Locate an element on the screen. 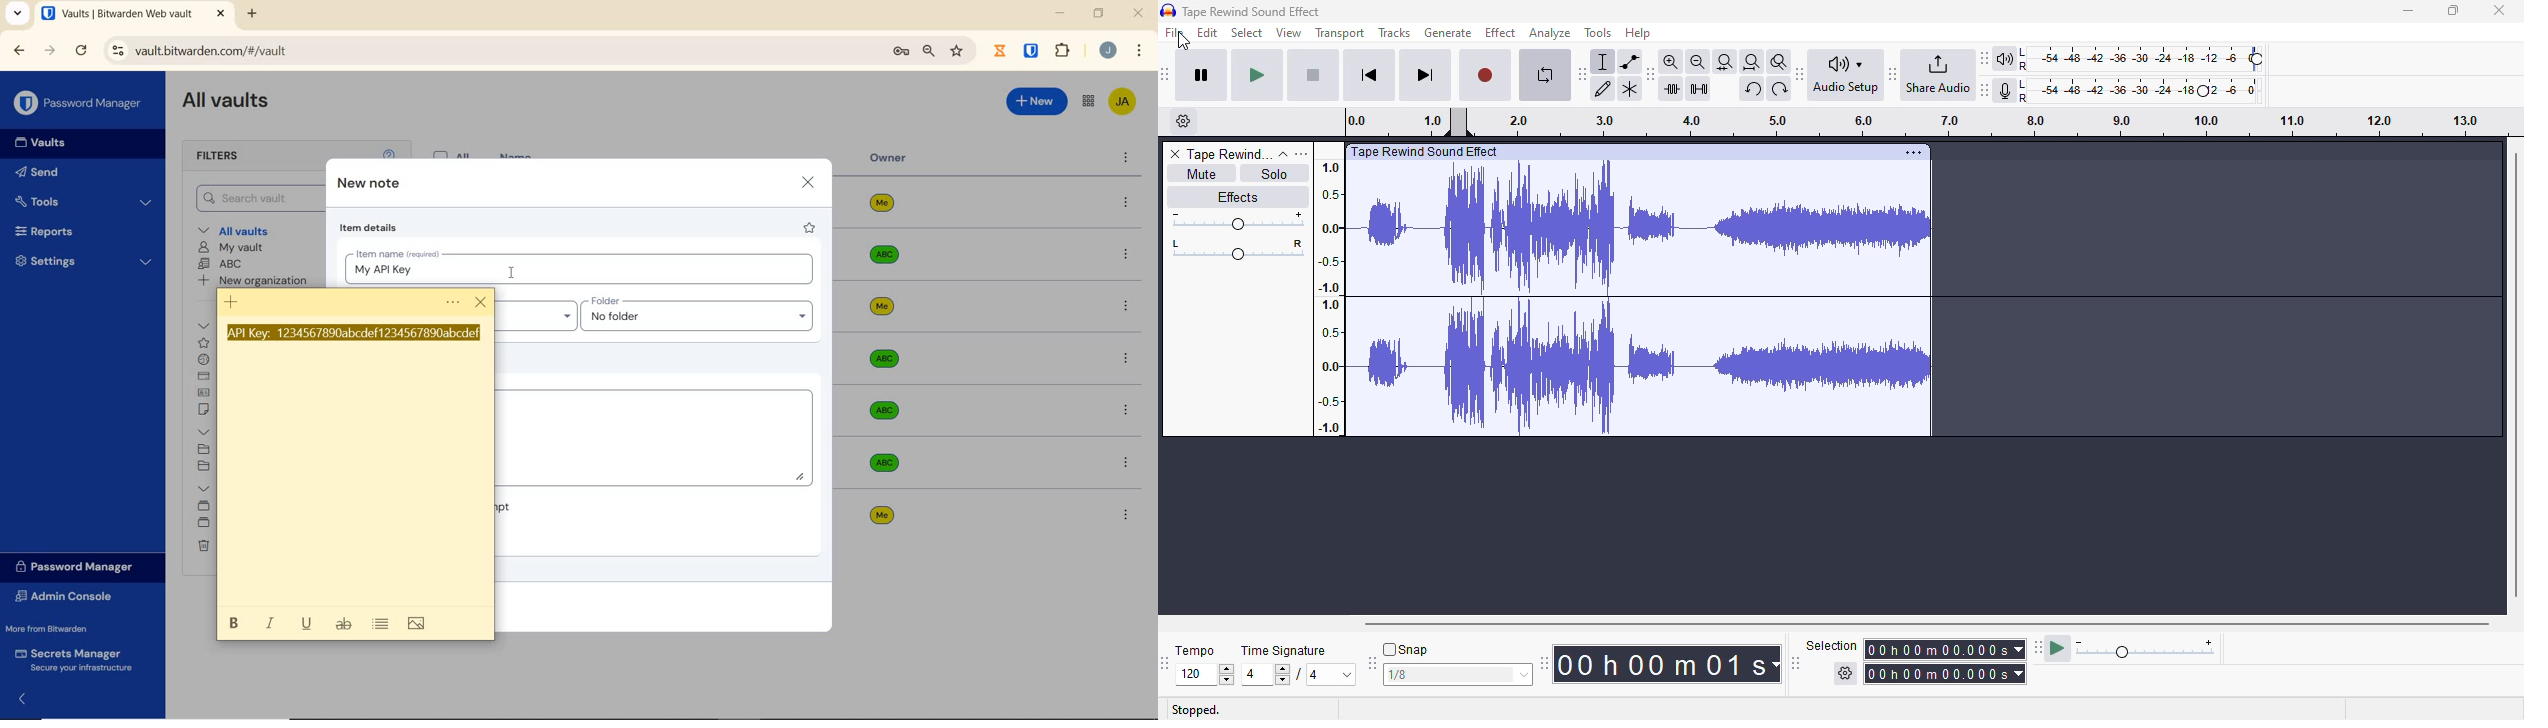 Image resolution: width=2548 pixels, height=728 pixels. tools is located at coordinates (1599, 32).